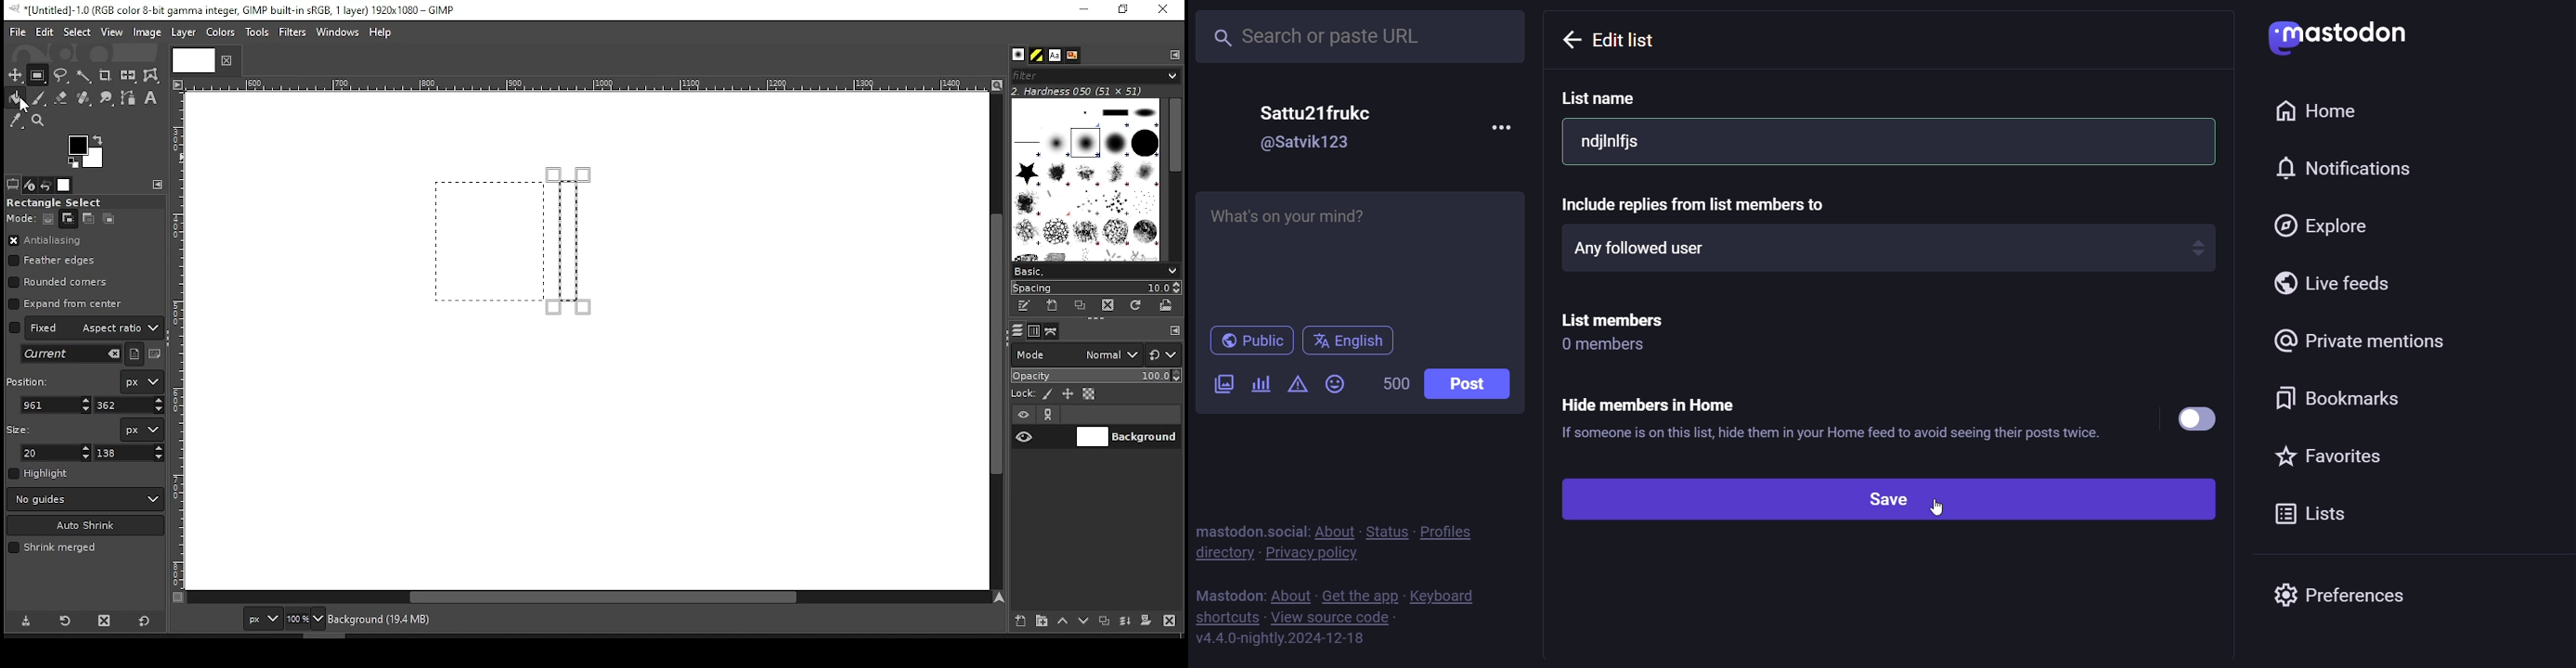 The height and width of the screenshot is (672, 2576). What do you see at coordinates (130, 453) in the screenshot?
I see `height` at bounding box center [130, 453].